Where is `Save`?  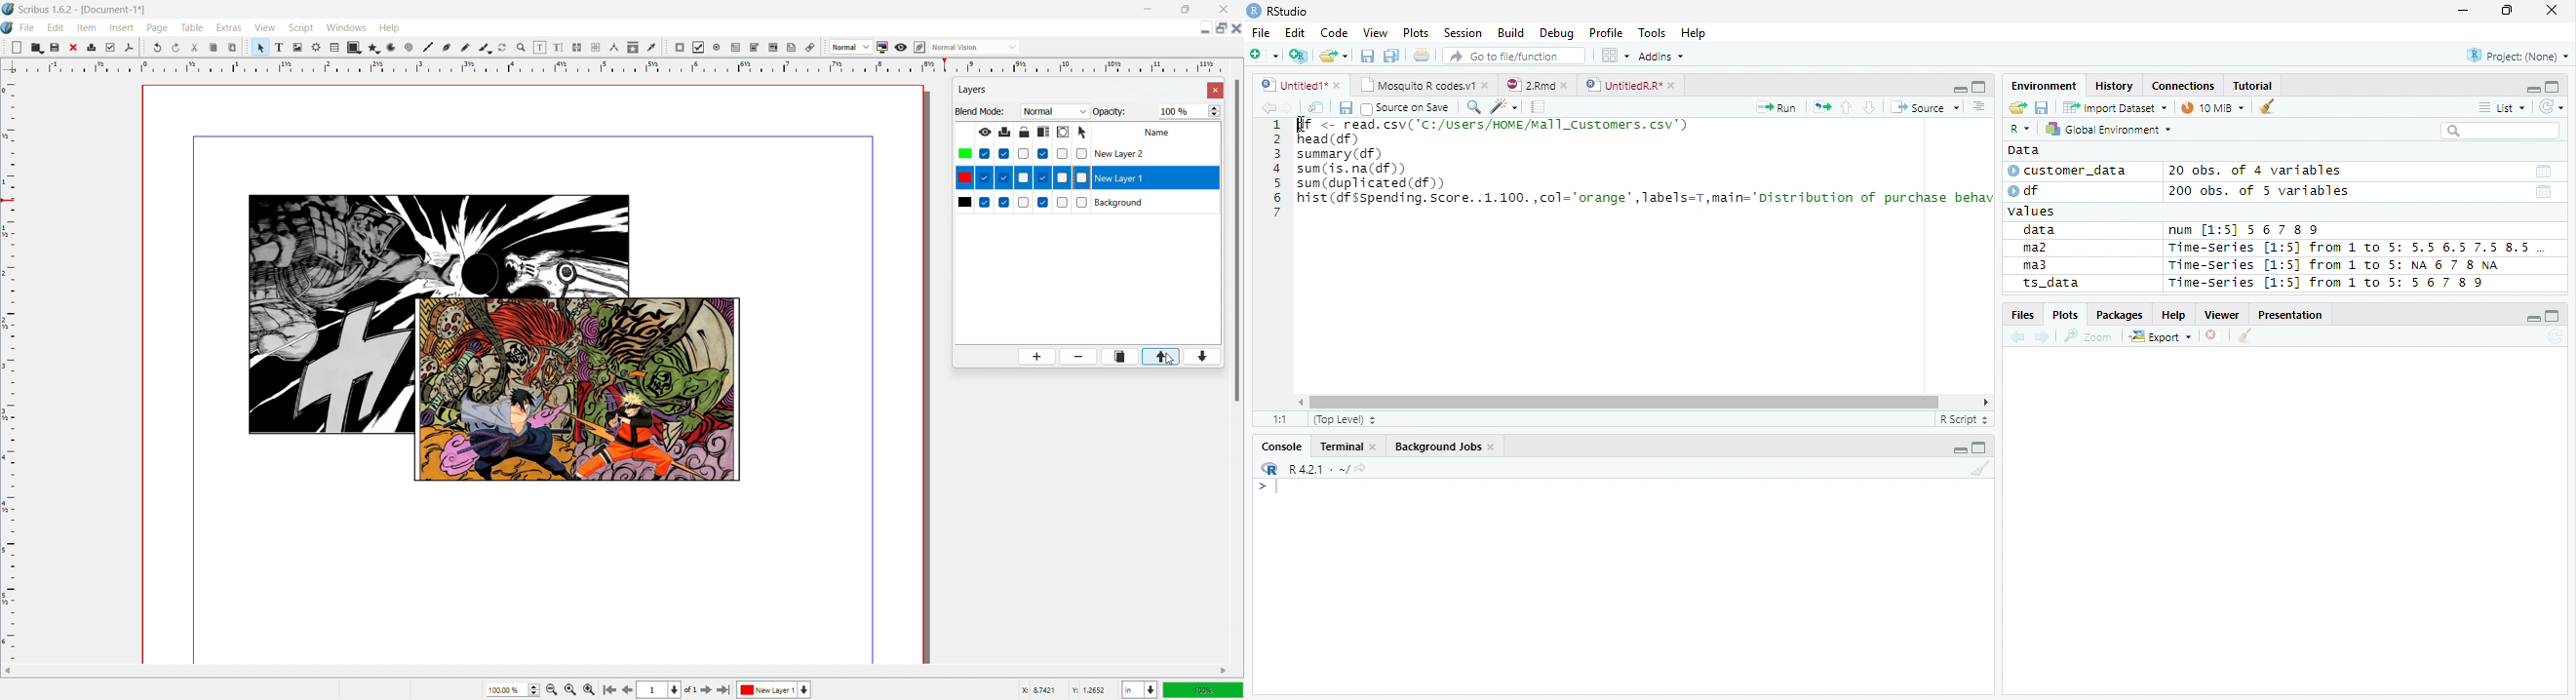
Save is located at coordinates (1367, 55).